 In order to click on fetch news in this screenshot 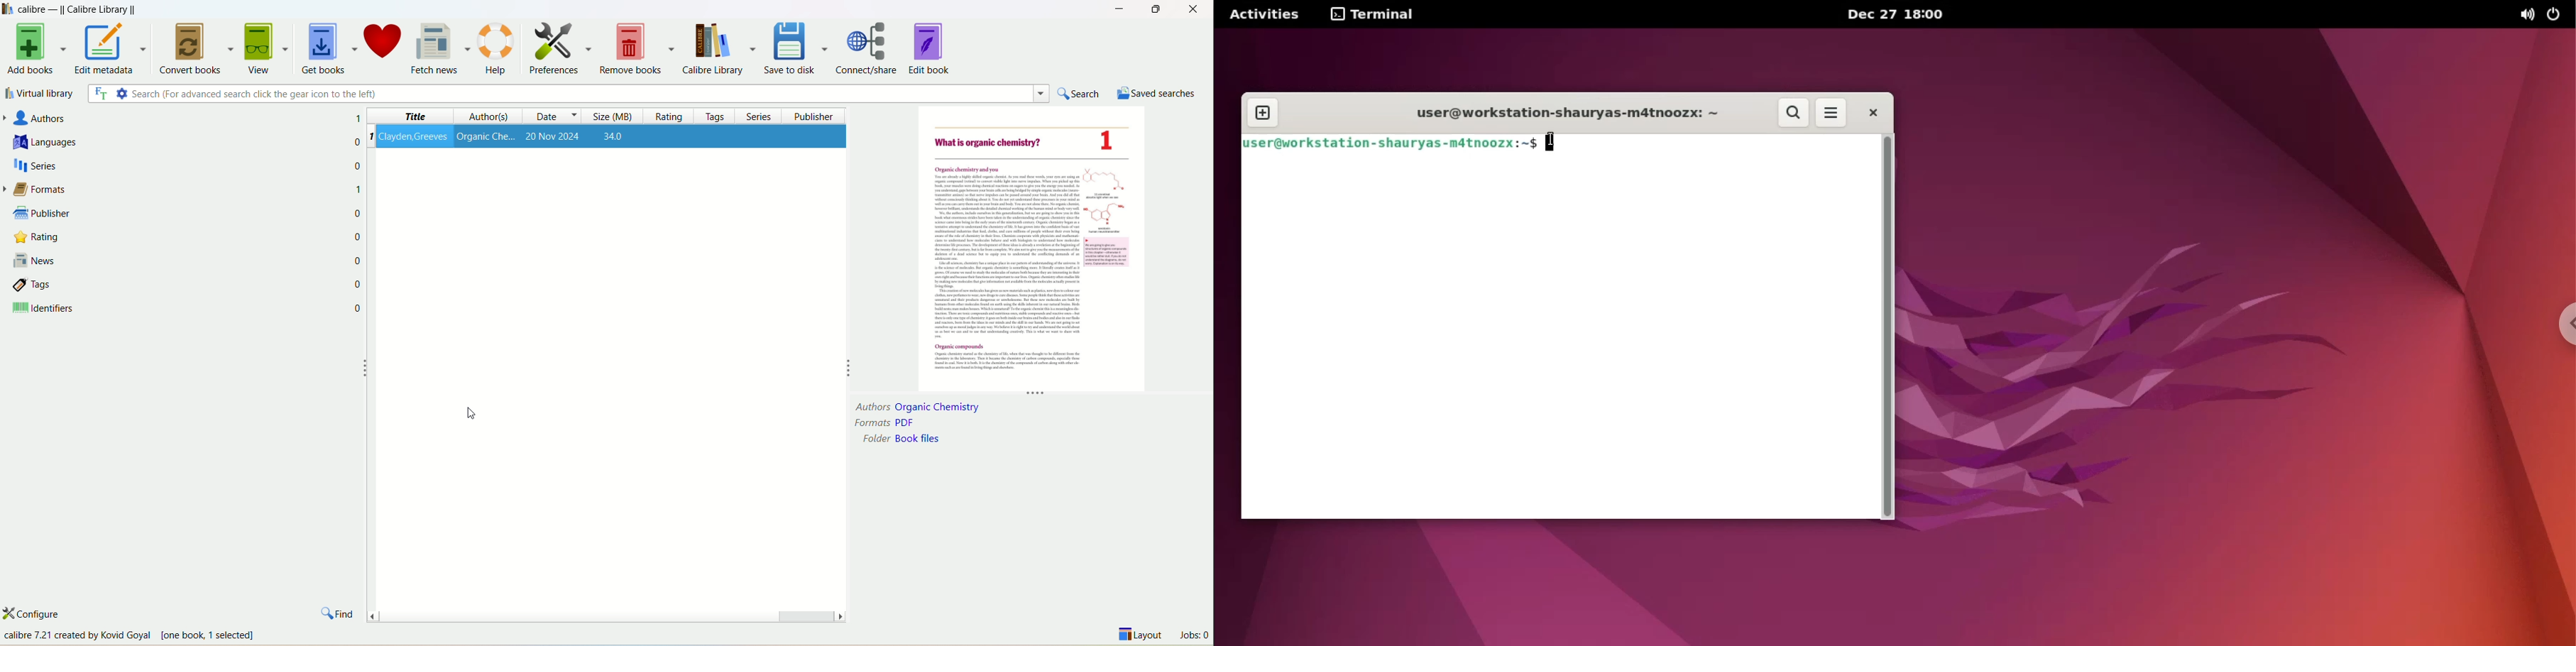, I will do `click(441, 46)`.